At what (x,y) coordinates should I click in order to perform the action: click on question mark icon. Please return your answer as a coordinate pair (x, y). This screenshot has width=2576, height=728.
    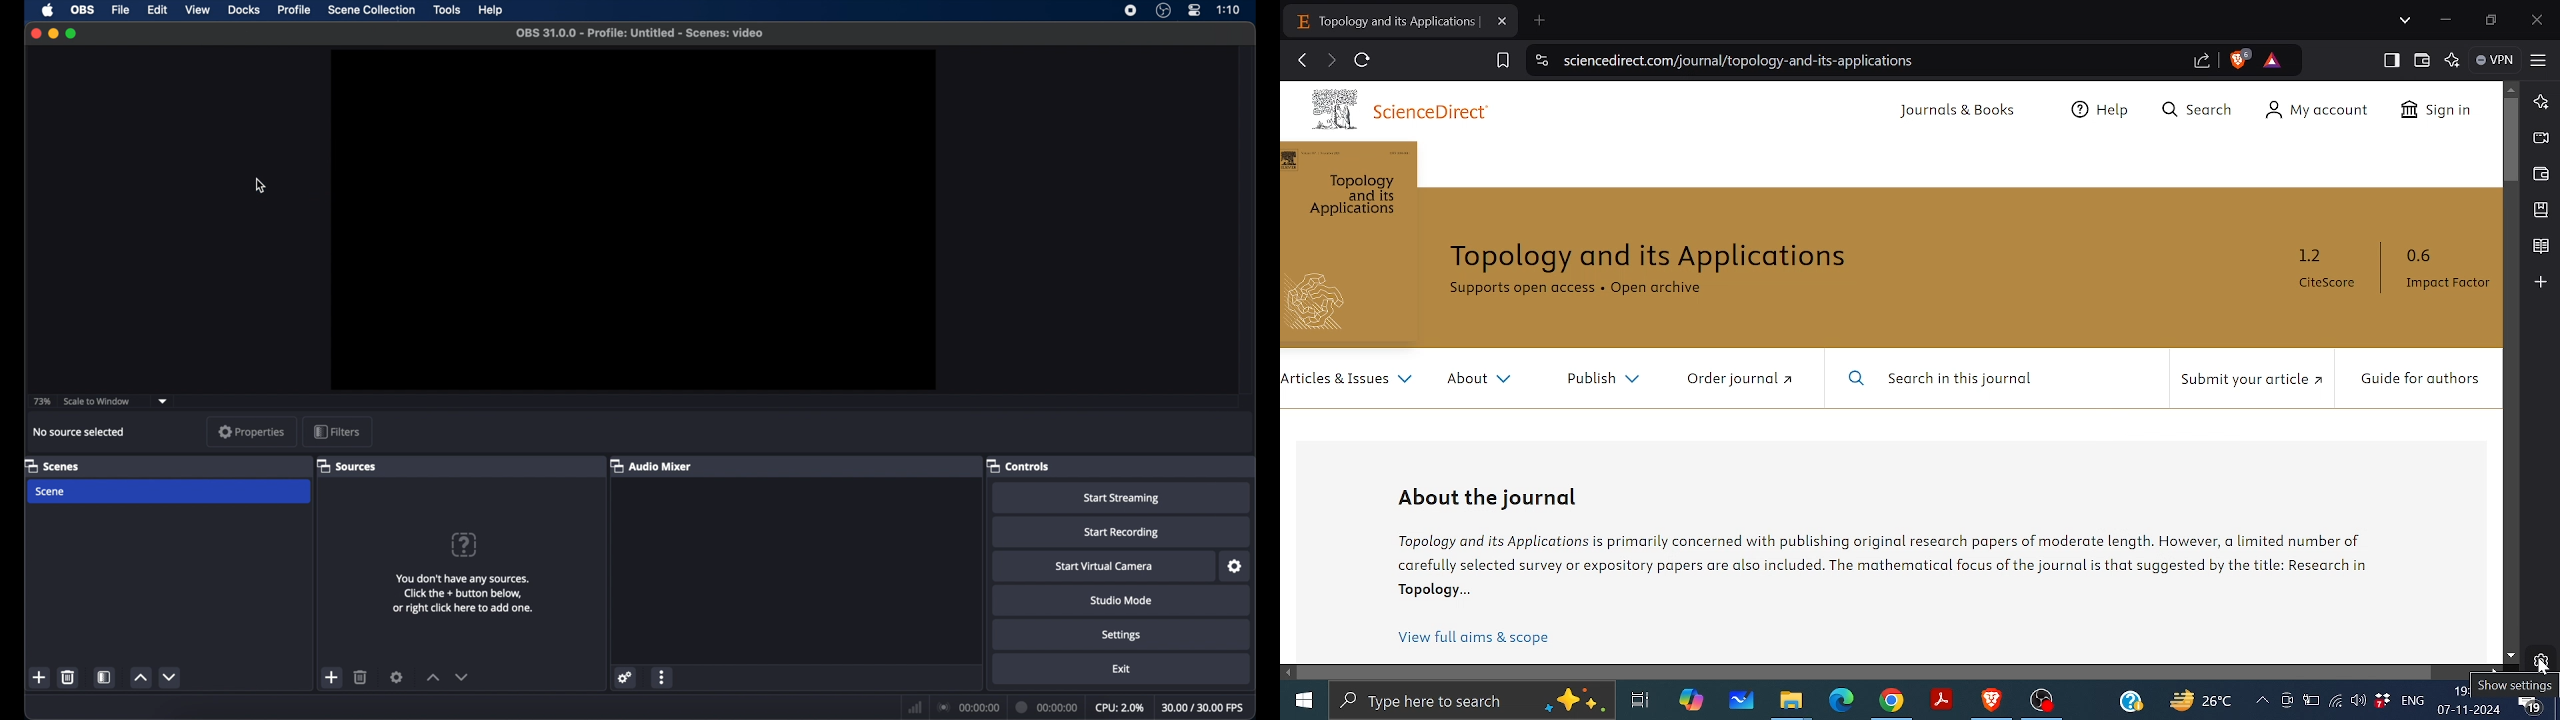
    Looking at the image, I should click on (465, 549).